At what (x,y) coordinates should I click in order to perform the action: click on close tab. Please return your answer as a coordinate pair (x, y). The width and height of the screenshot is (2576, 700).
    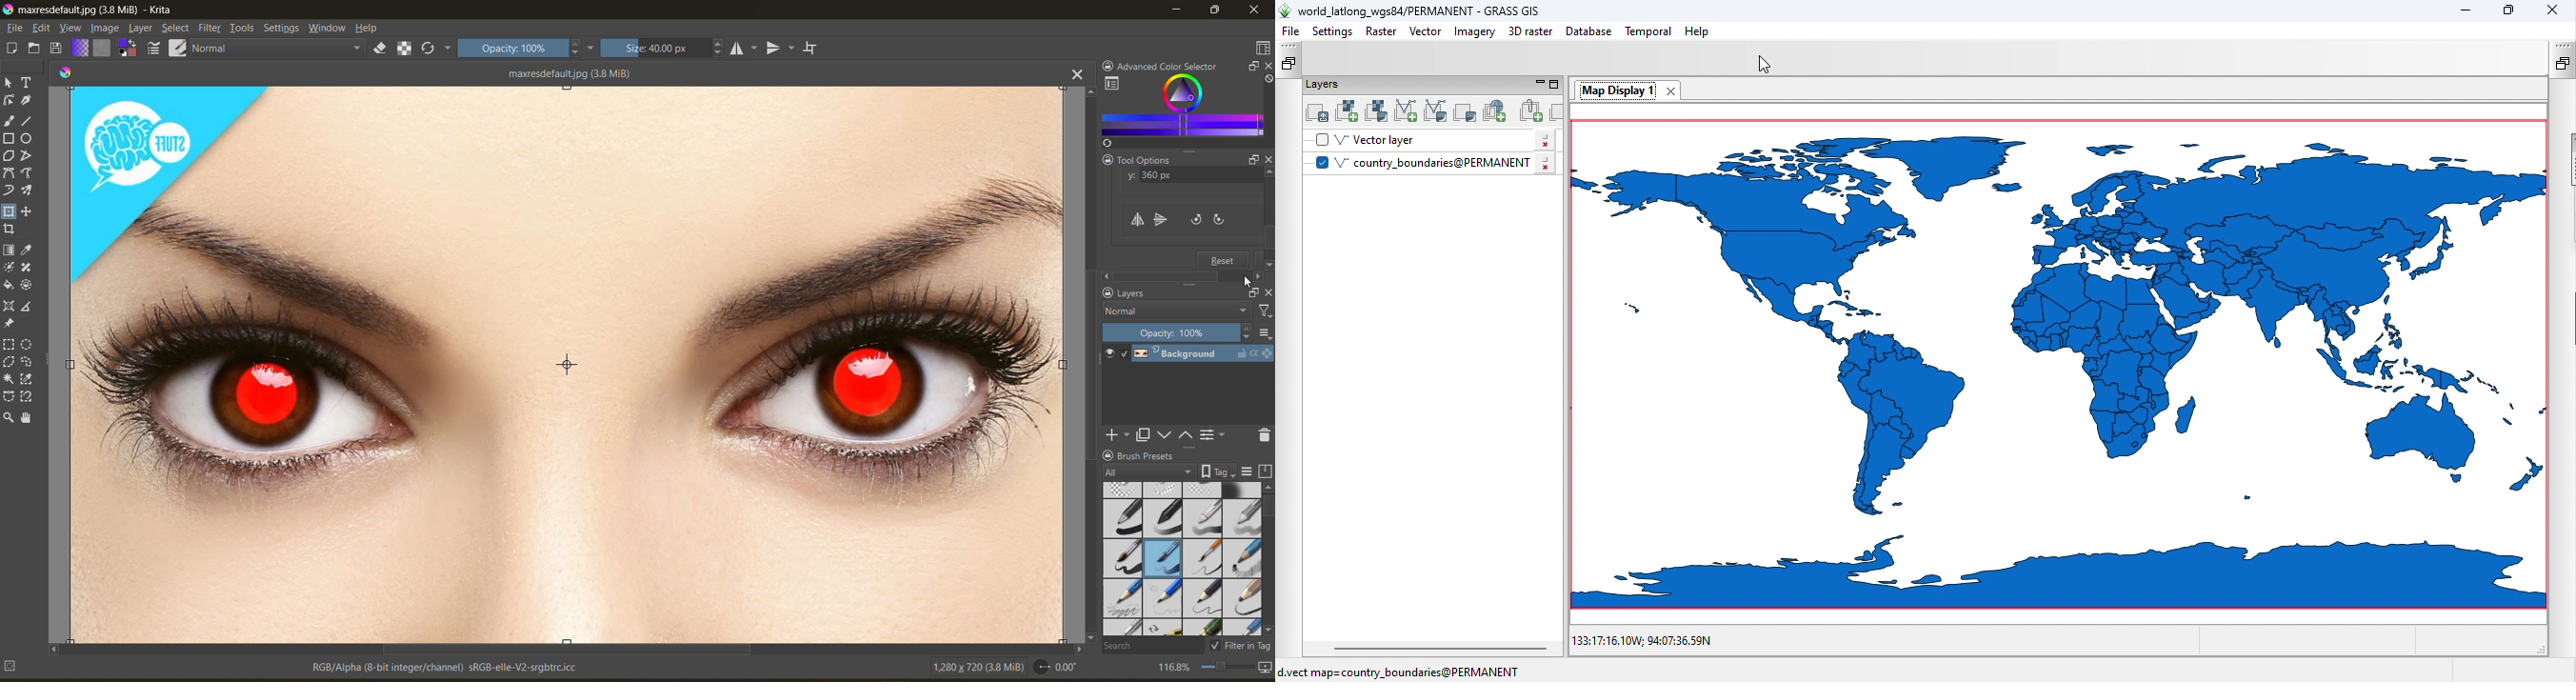
    Looking at the image, I should click on (1075, 76).